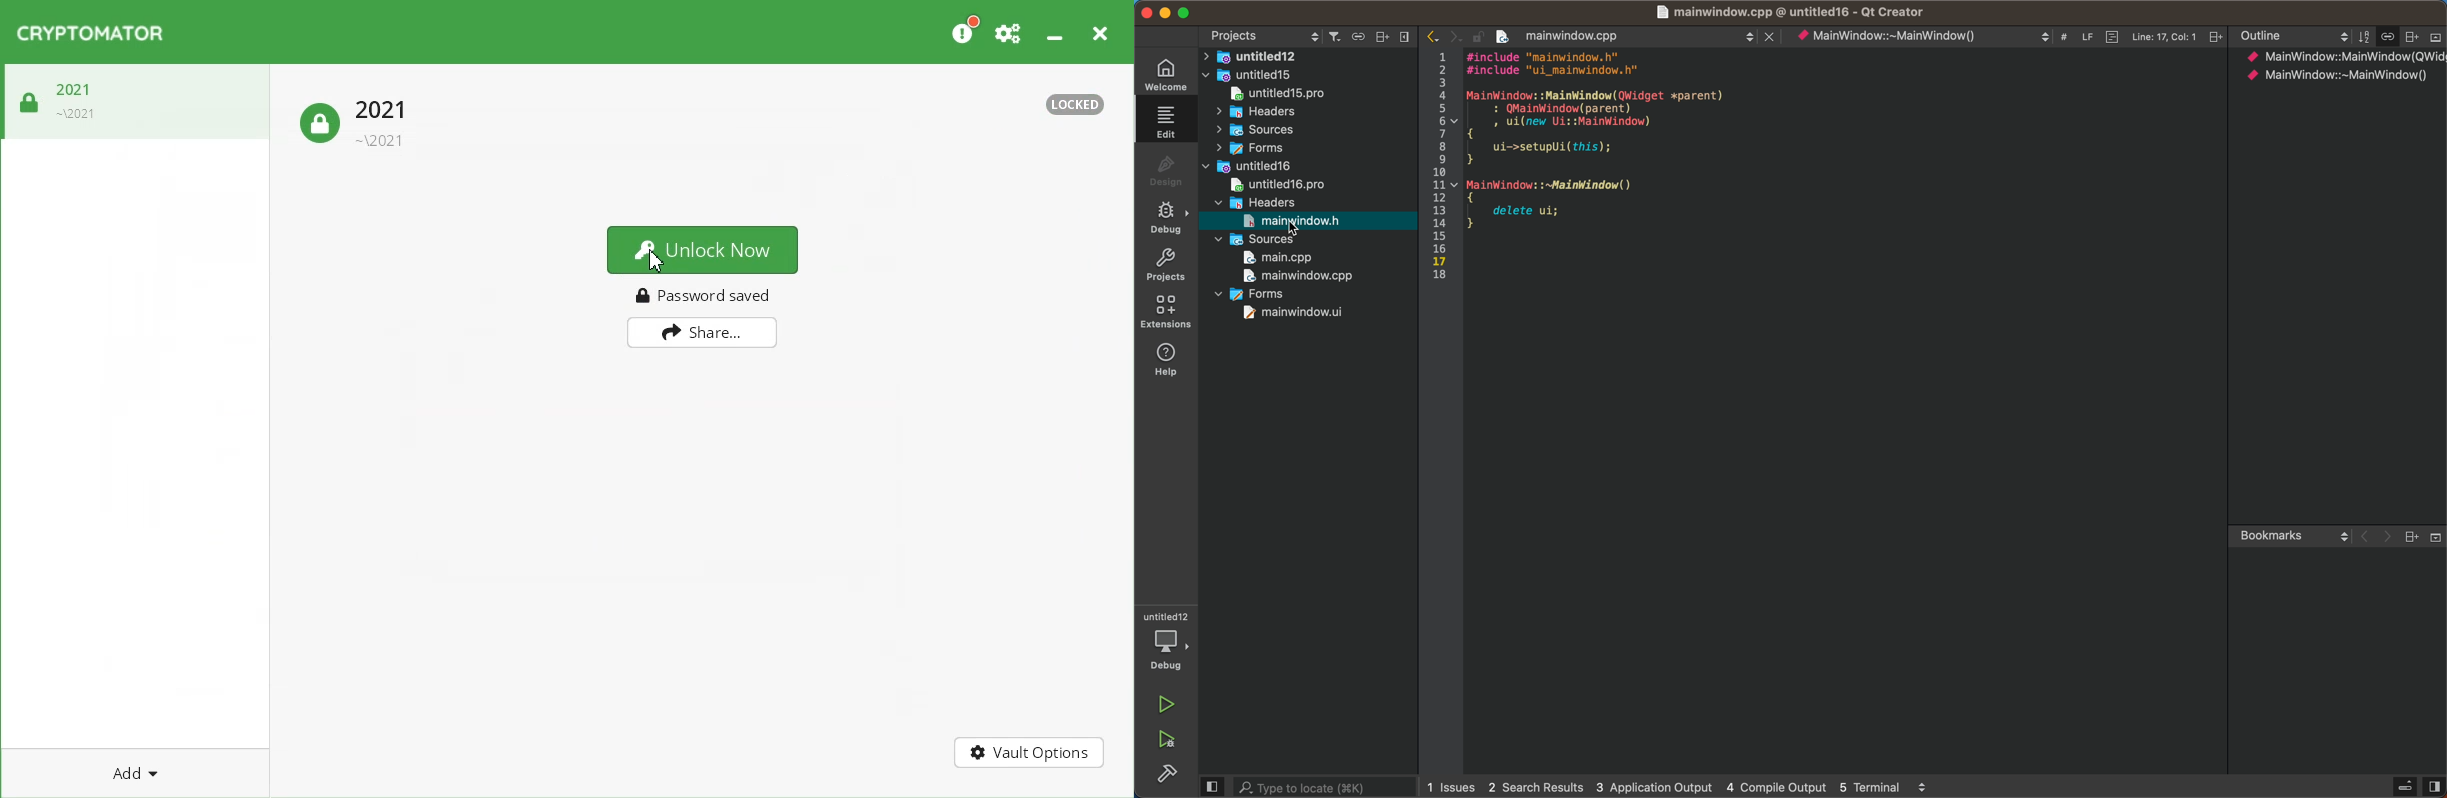 This screenshot has height=812, width=2464. What do you see at coordinates (1165, 775) in the screenshot?
I see `build` at bounding box center [1165, 775].